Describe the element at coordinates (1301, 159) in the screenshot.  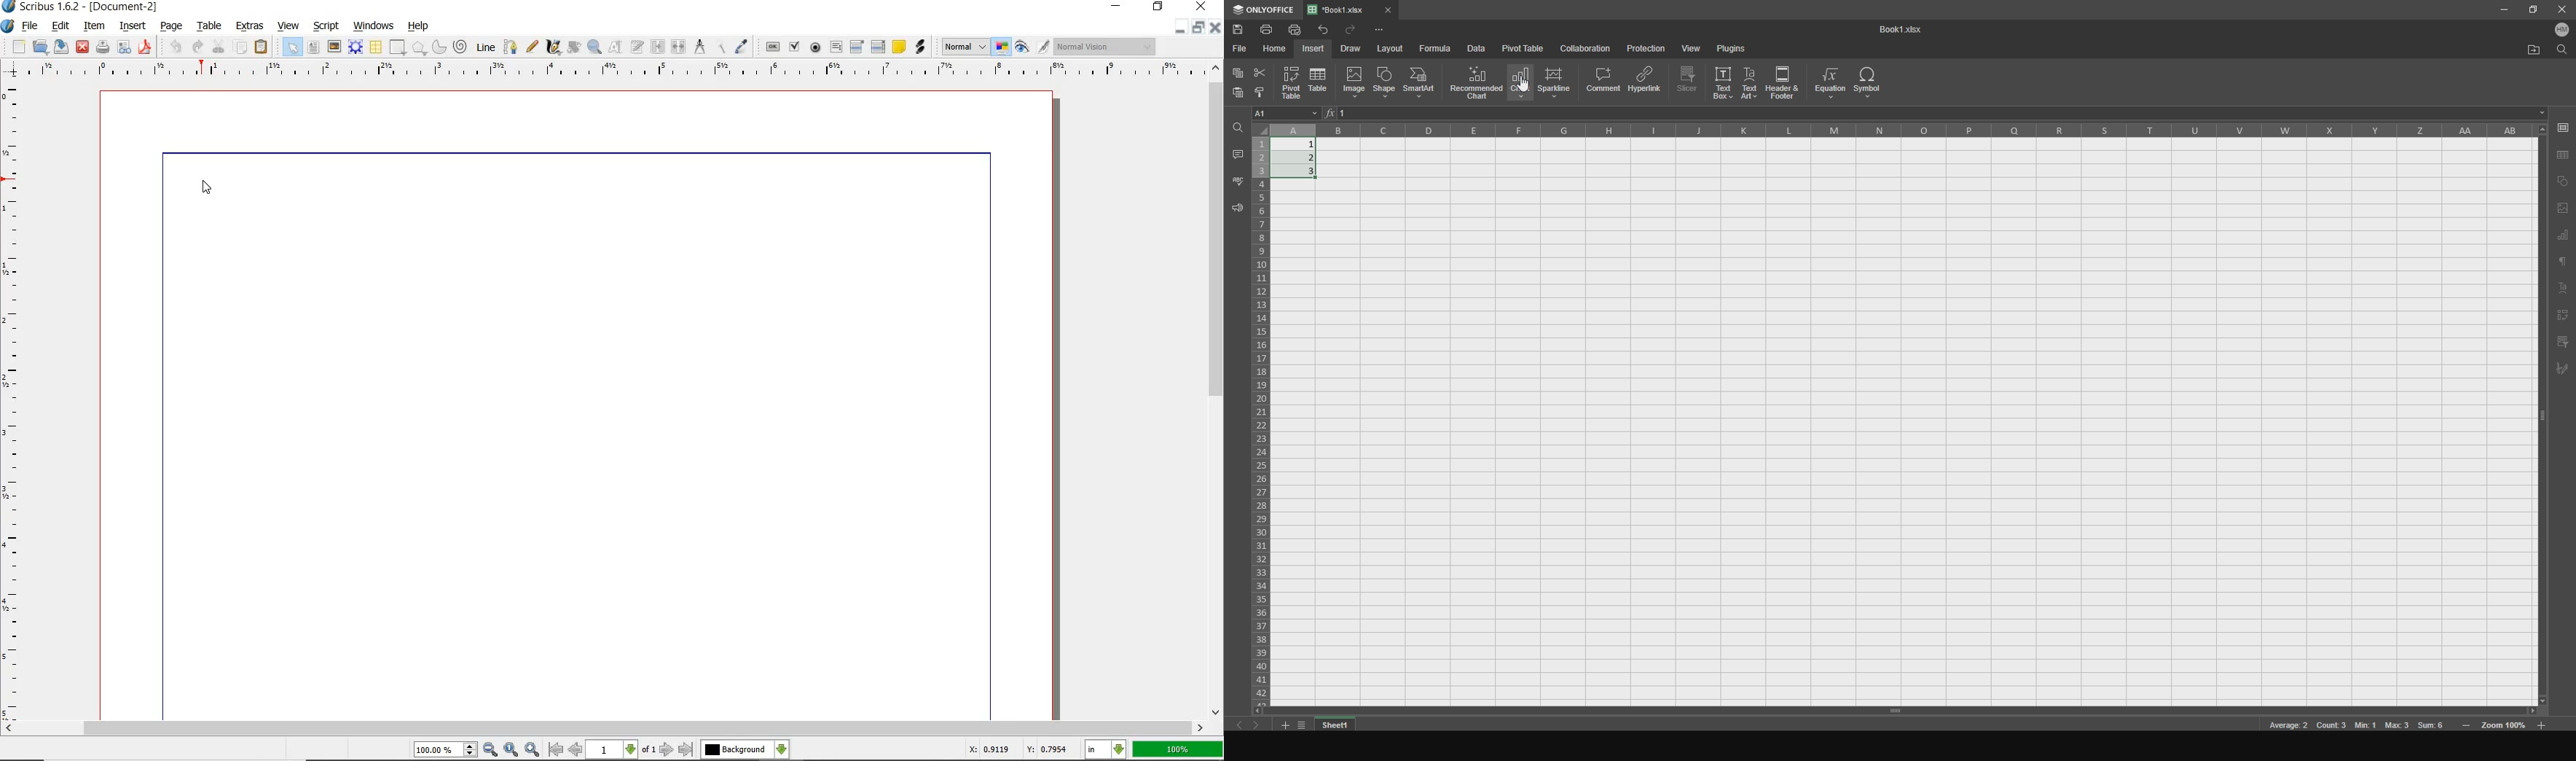
I see `completed cells` at that location.